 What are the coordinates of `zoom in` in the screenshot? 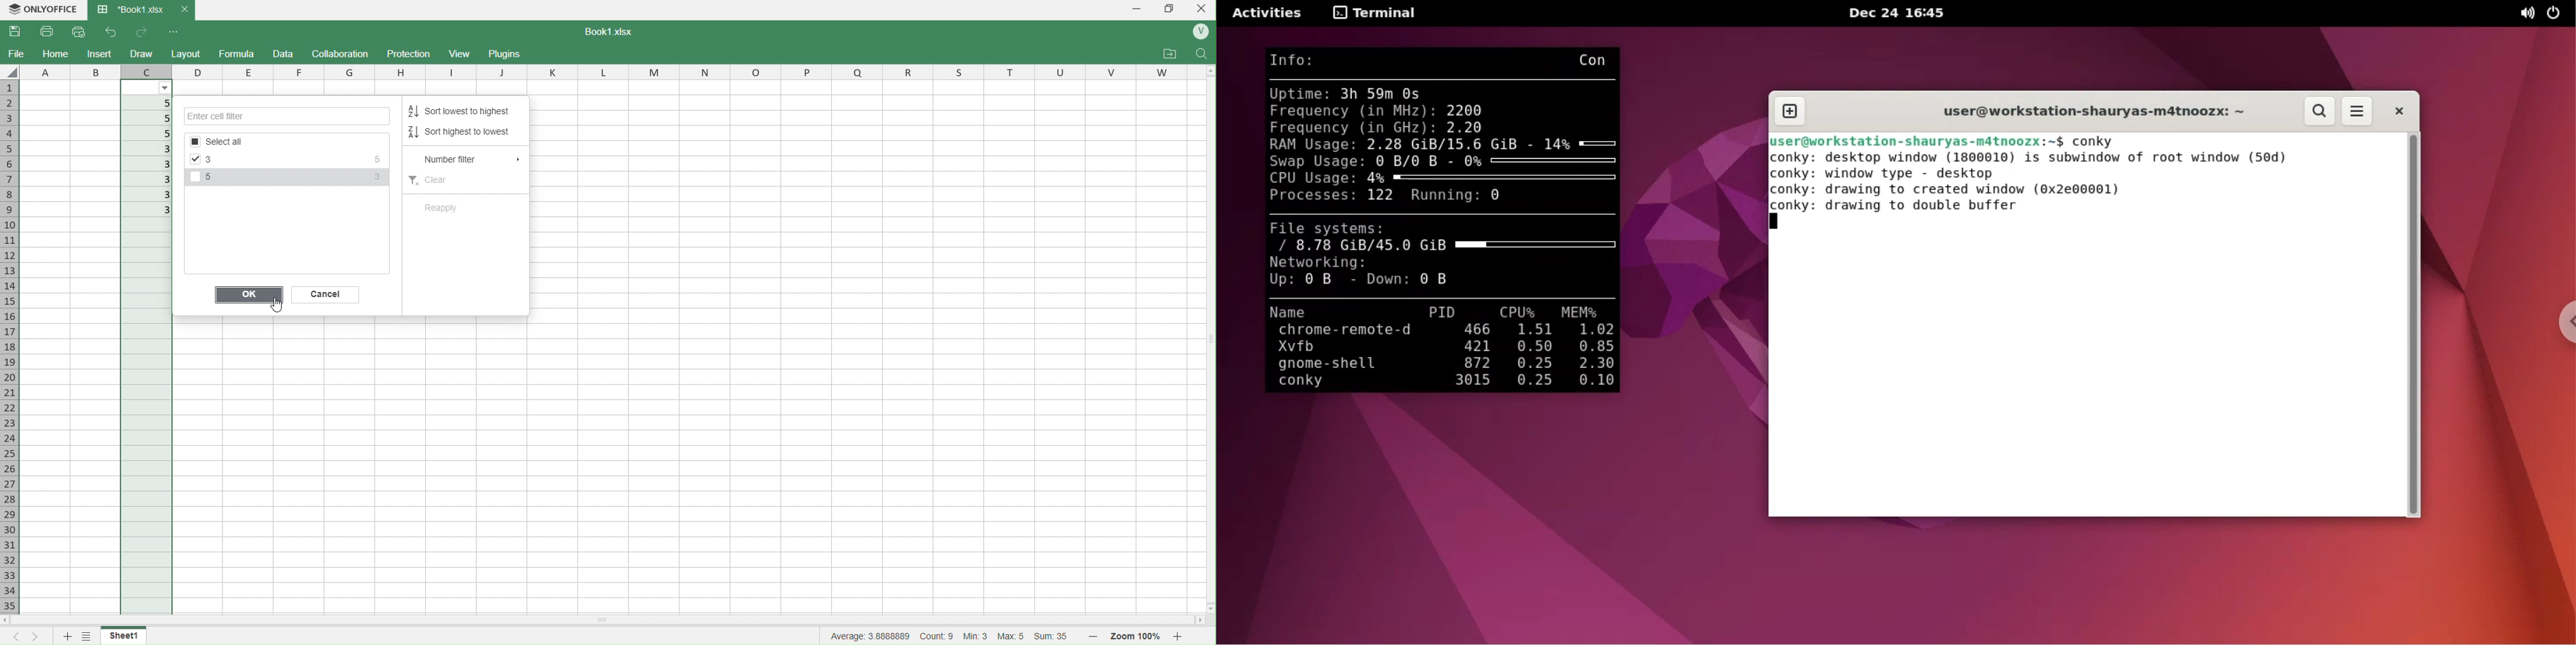 It's located at (1178, 636).